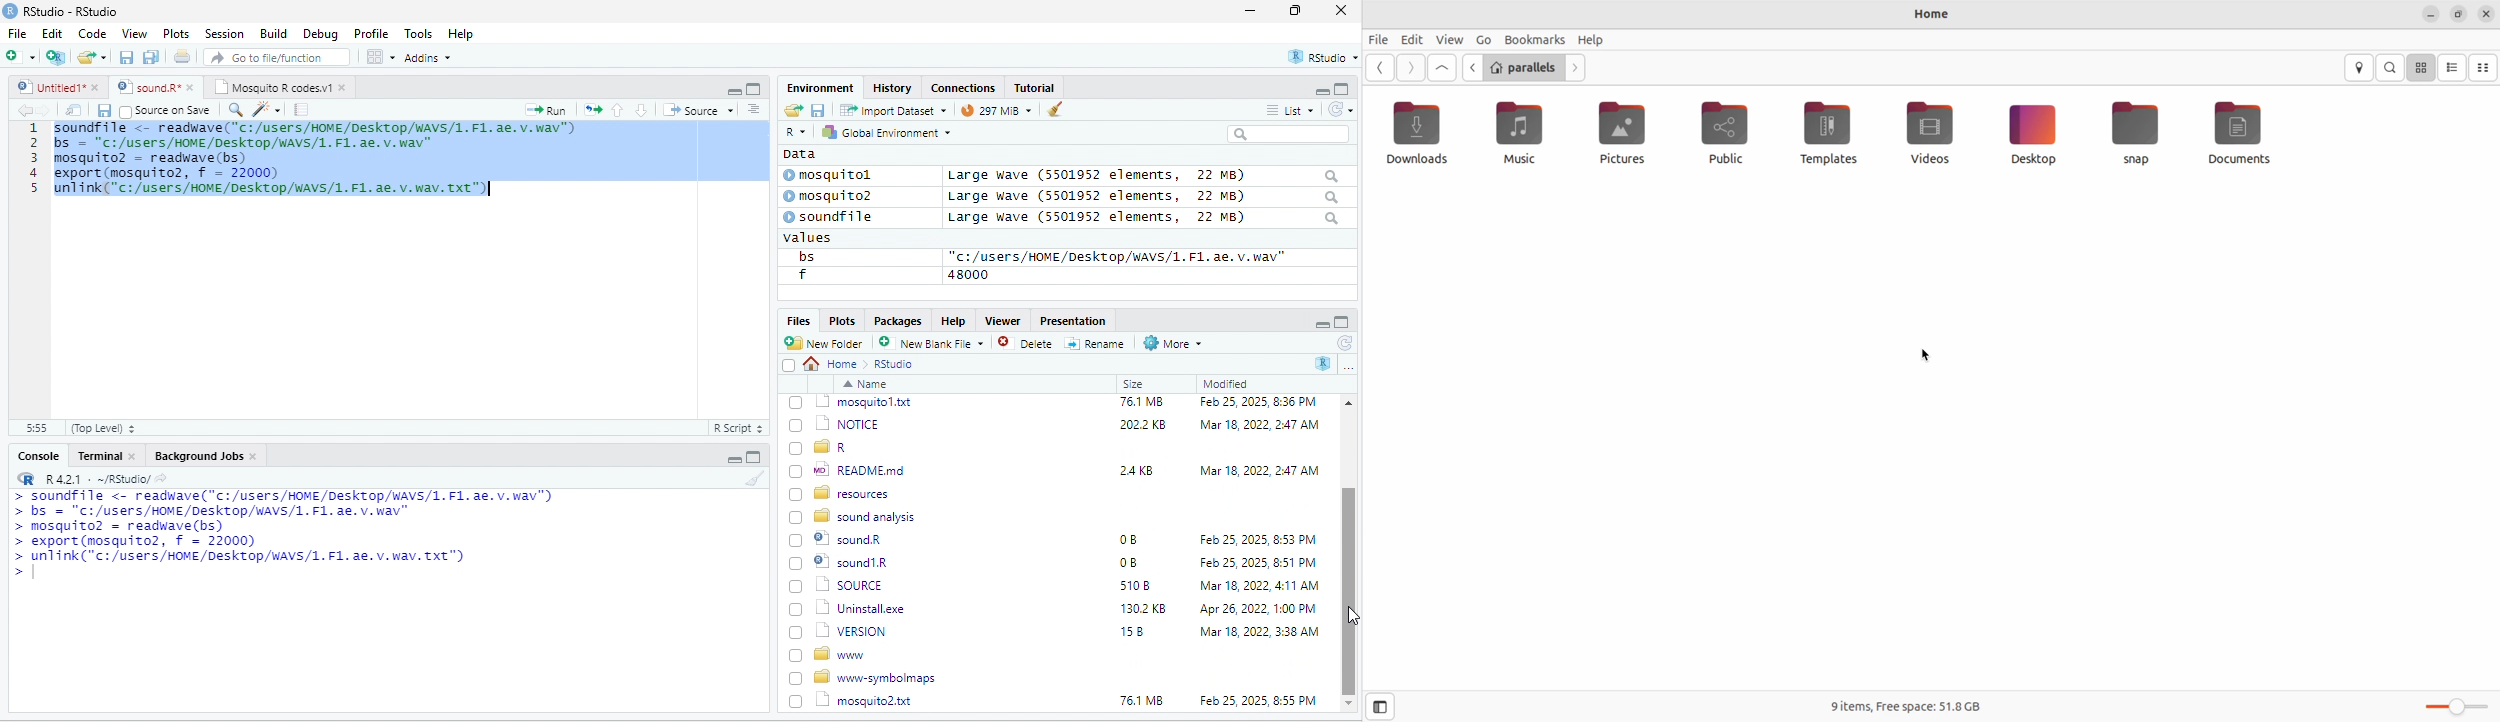  I want to click on © mosquito?, so click(834, 194).